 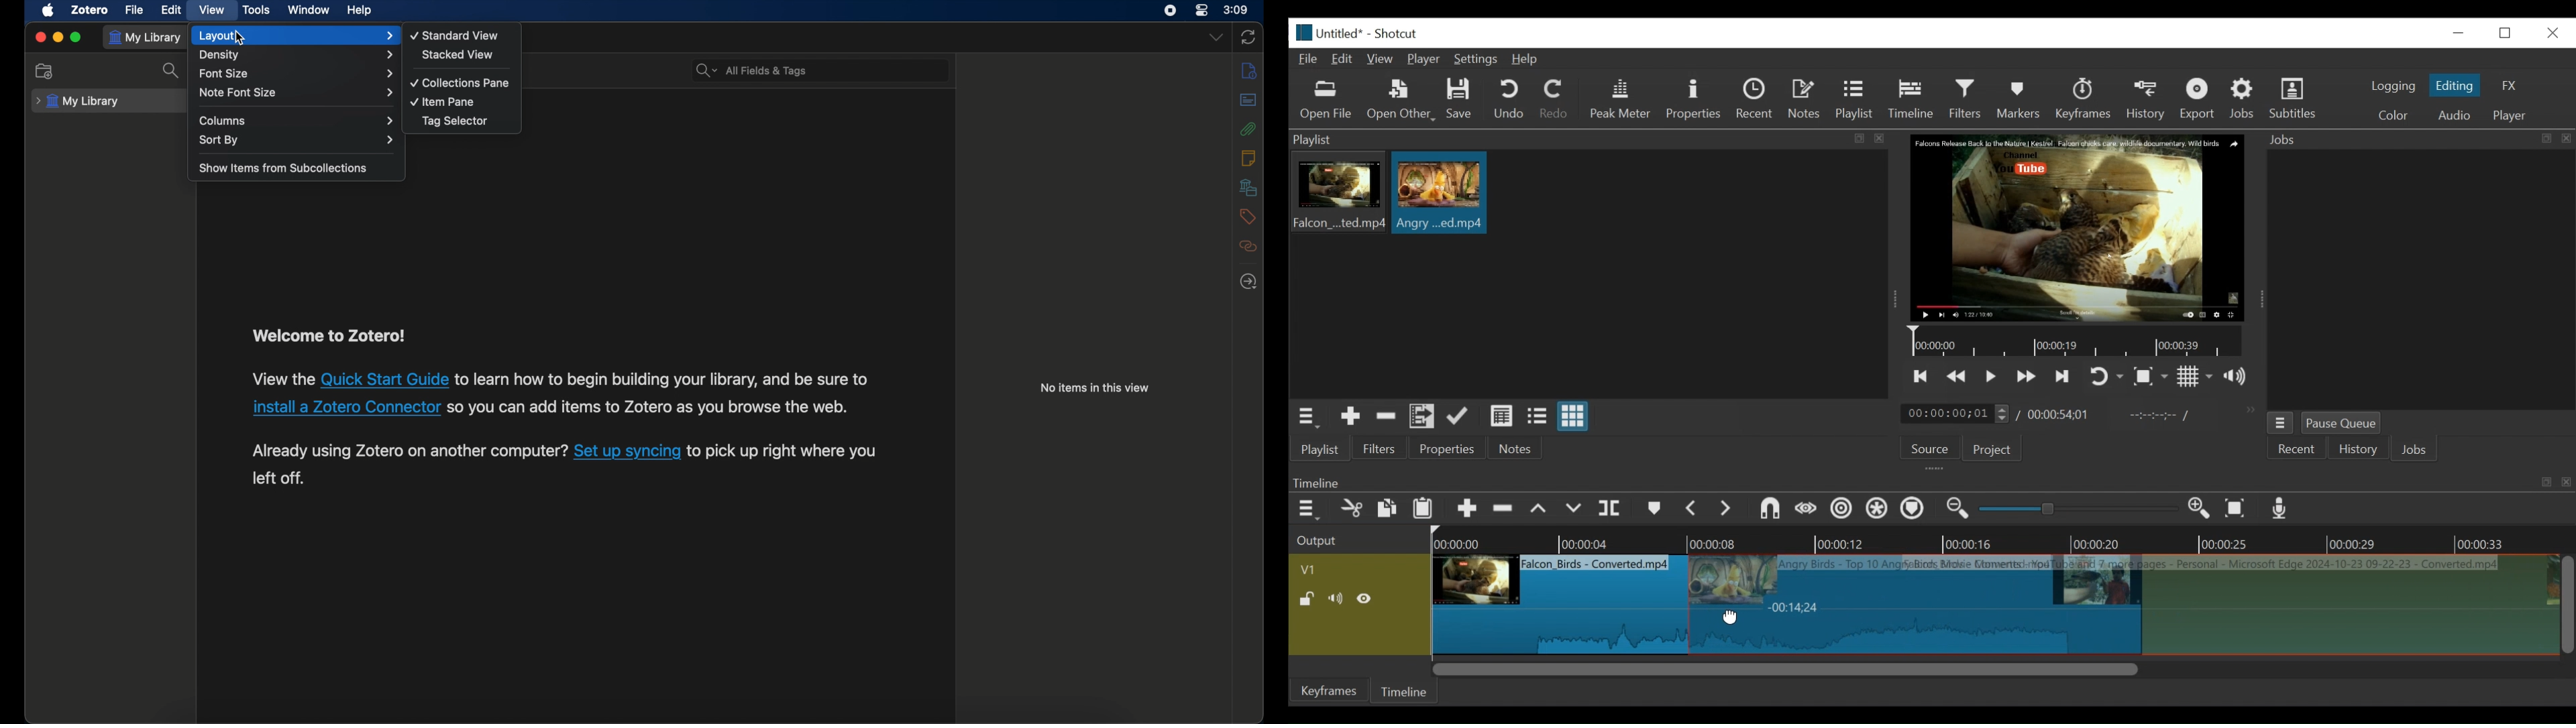 I want to click on apple icon, so click(x=50, y=11).